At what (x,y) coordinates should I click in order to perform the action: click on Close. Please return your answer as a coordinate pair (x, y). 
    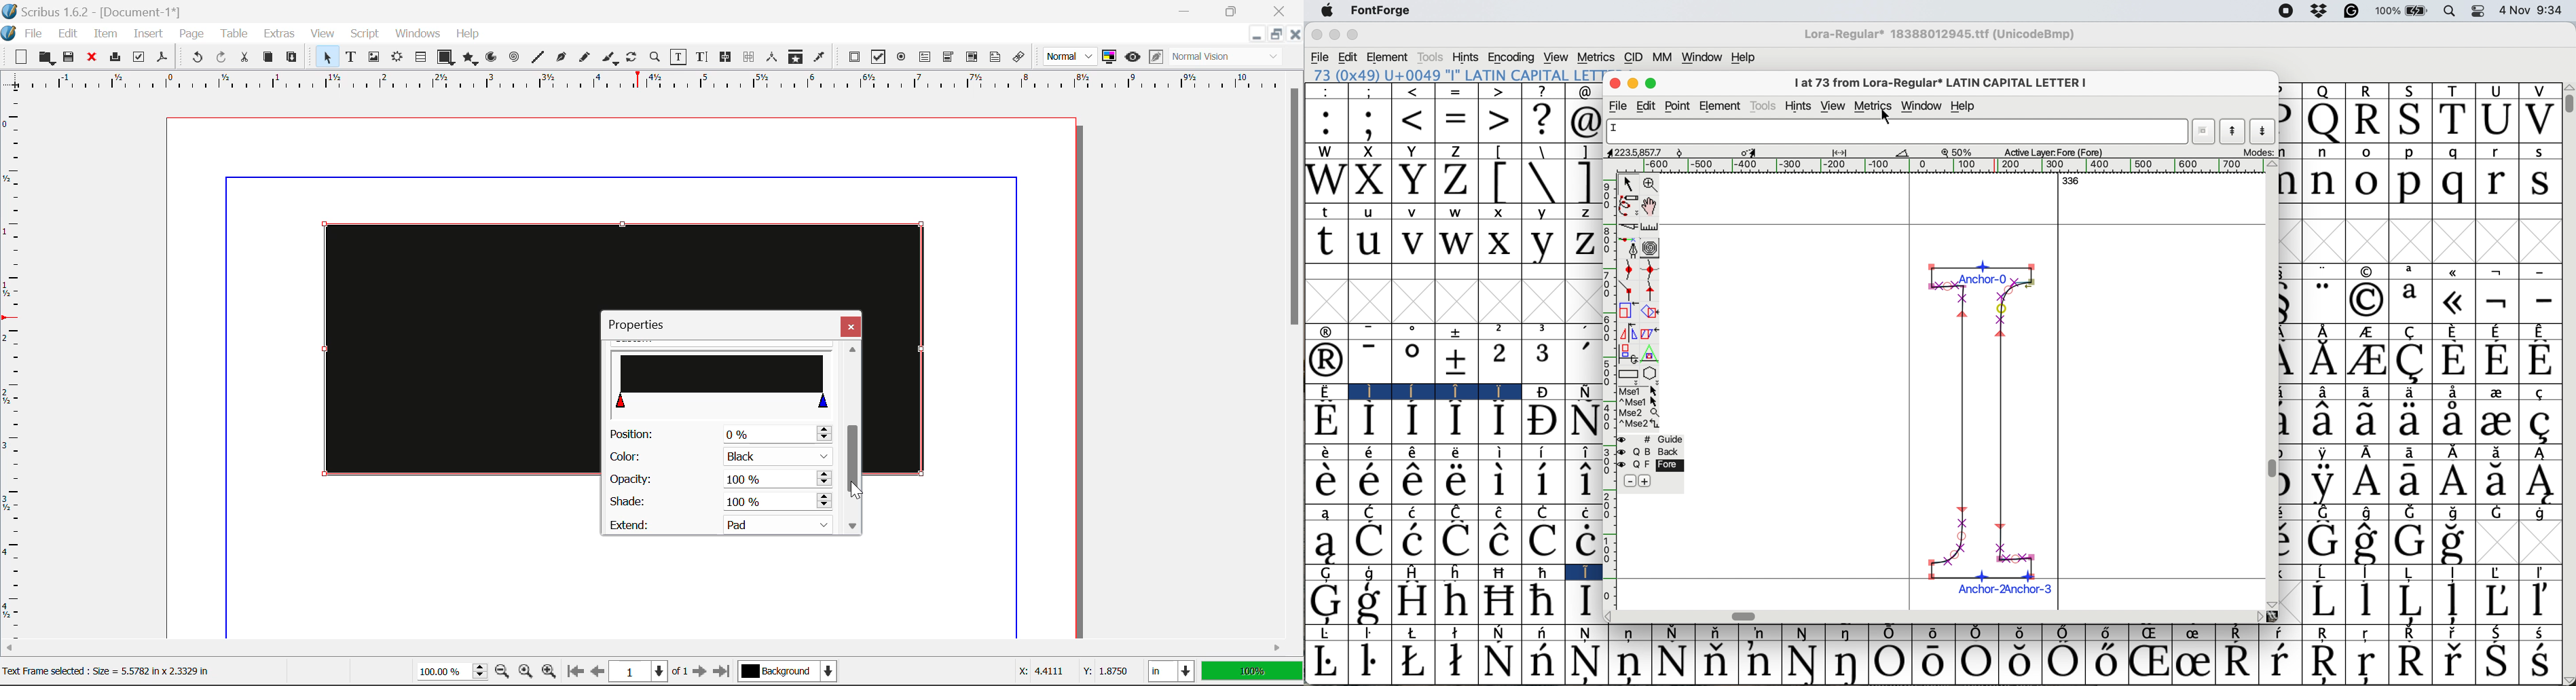
    Looking at the image, I should click on (851, 326).